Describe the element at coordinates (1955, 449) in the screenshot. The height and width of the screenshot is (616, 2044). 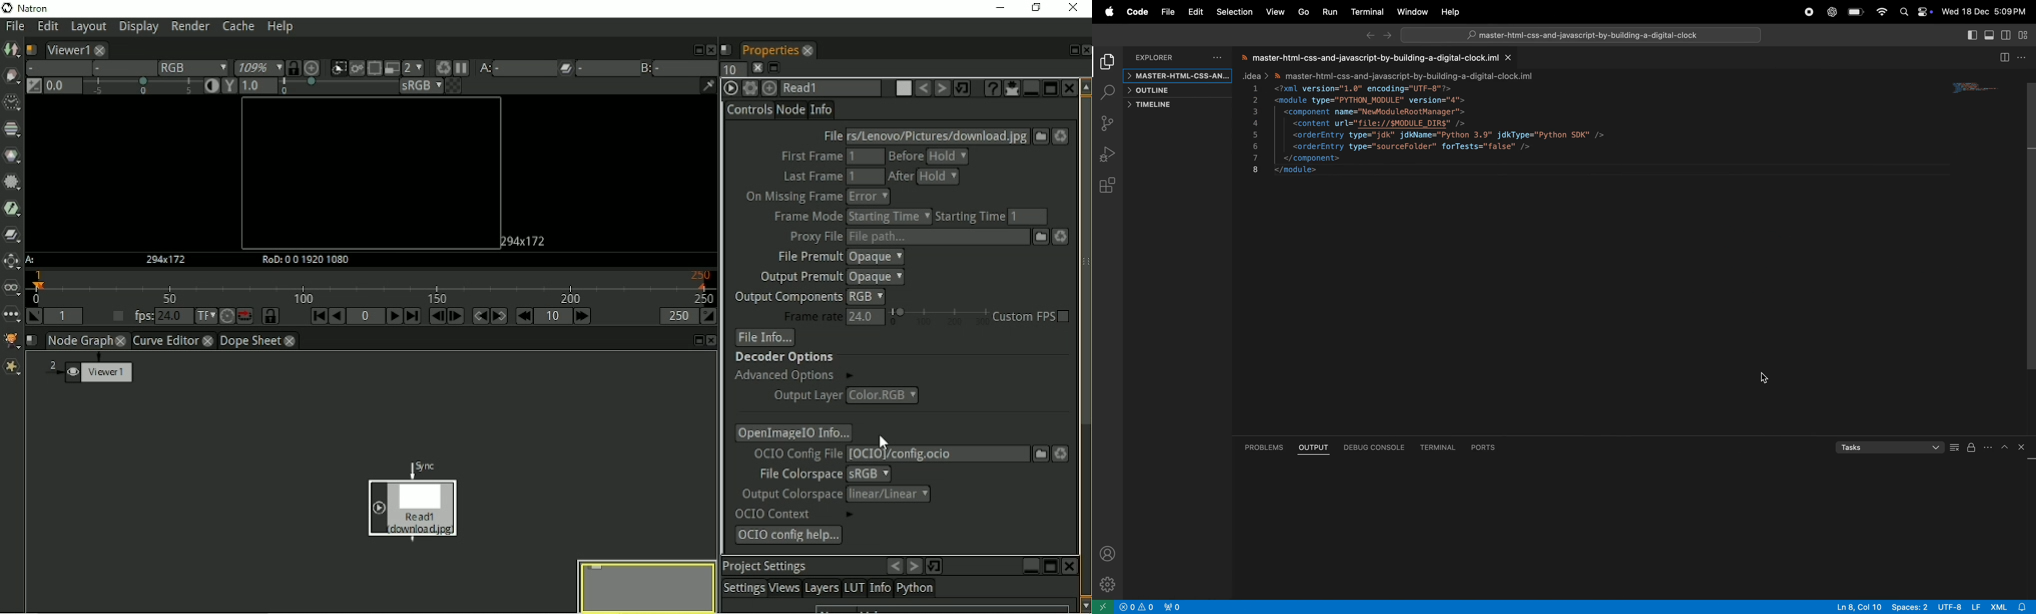
I see `bar` at that location.